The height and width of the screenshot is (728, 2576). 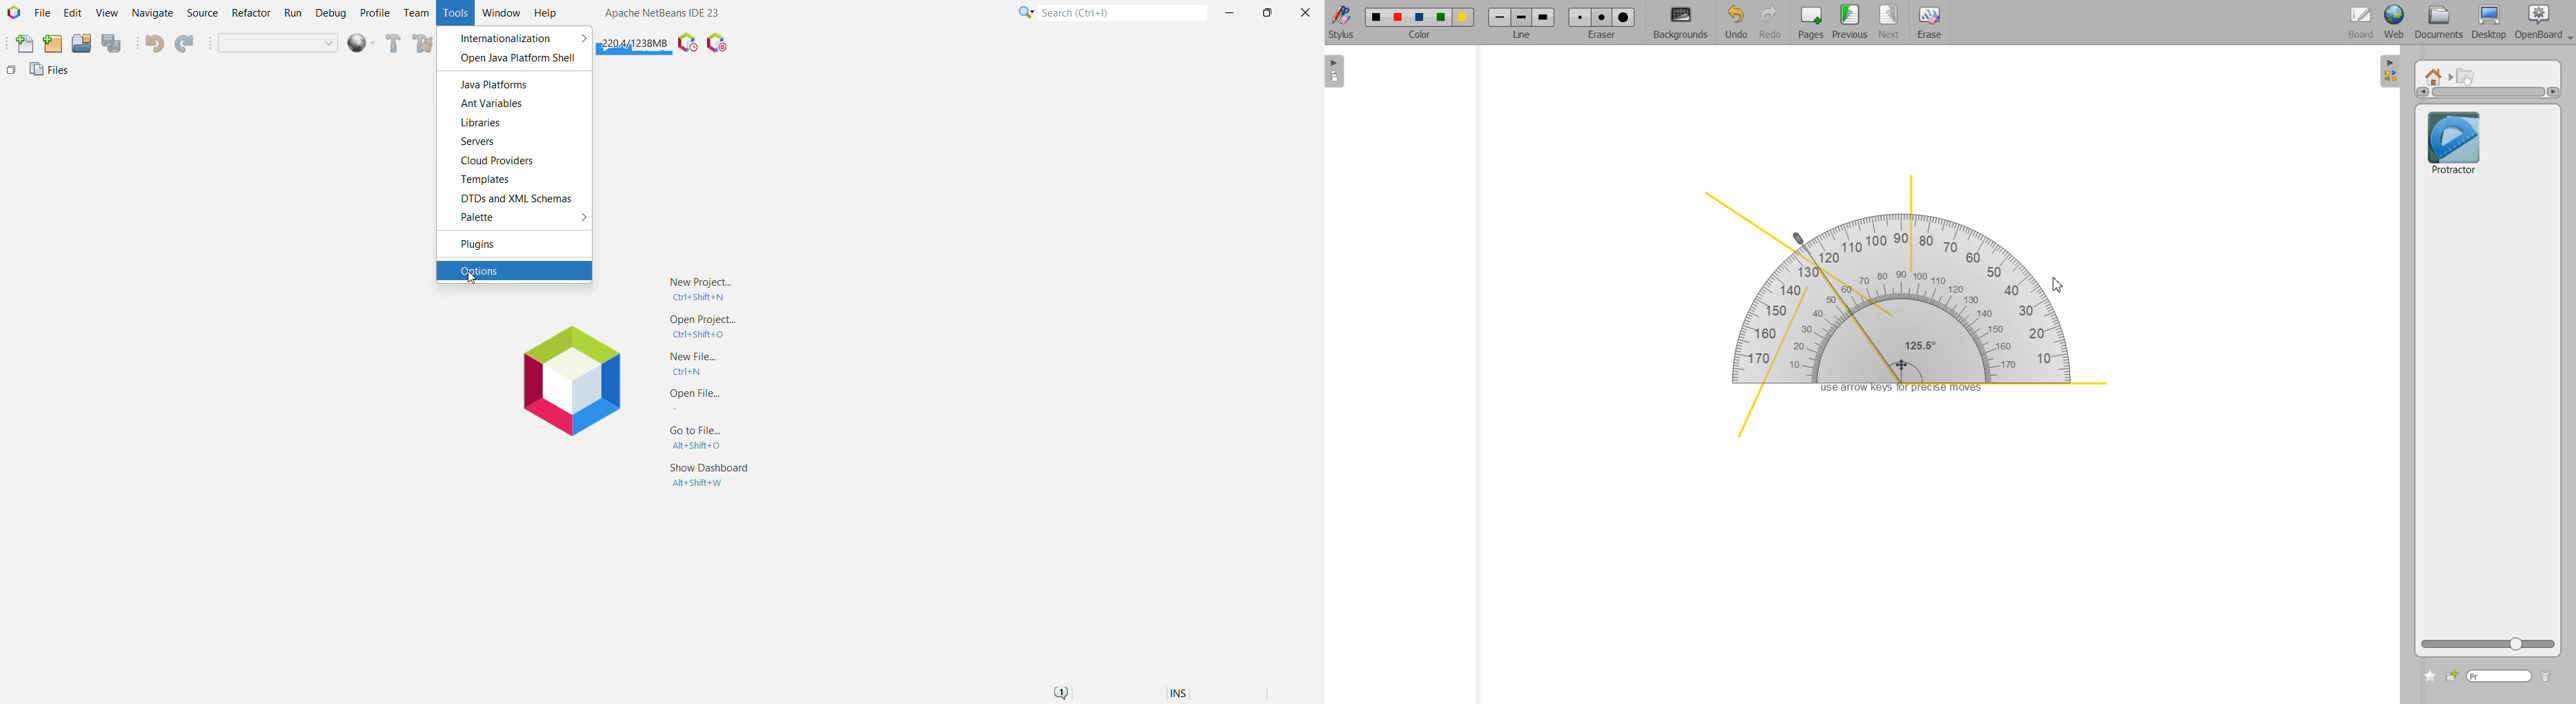 What do you see at coordinates (1307, 12) in the screenshot?
I see `Close` at bounding box center [1307, 12].